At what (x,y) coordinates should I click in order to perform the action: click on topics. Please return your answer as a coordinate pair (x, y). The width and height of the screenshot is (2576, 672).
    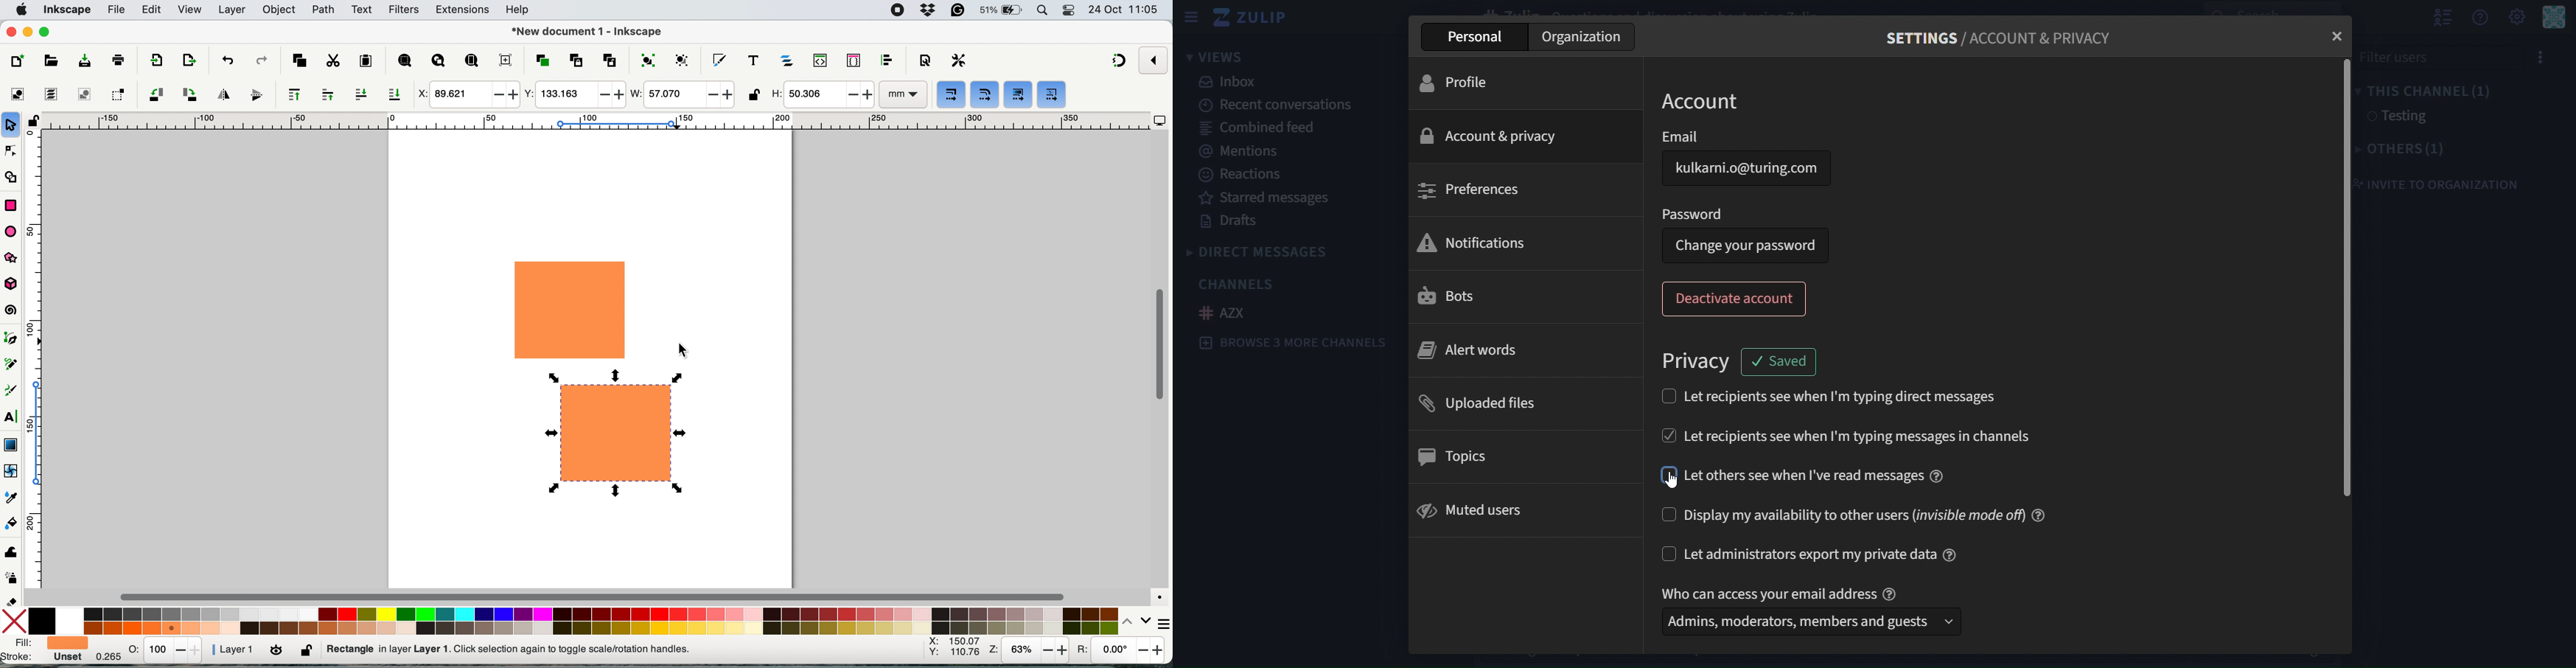
    Looking at the image, I should click on (1456, 456).